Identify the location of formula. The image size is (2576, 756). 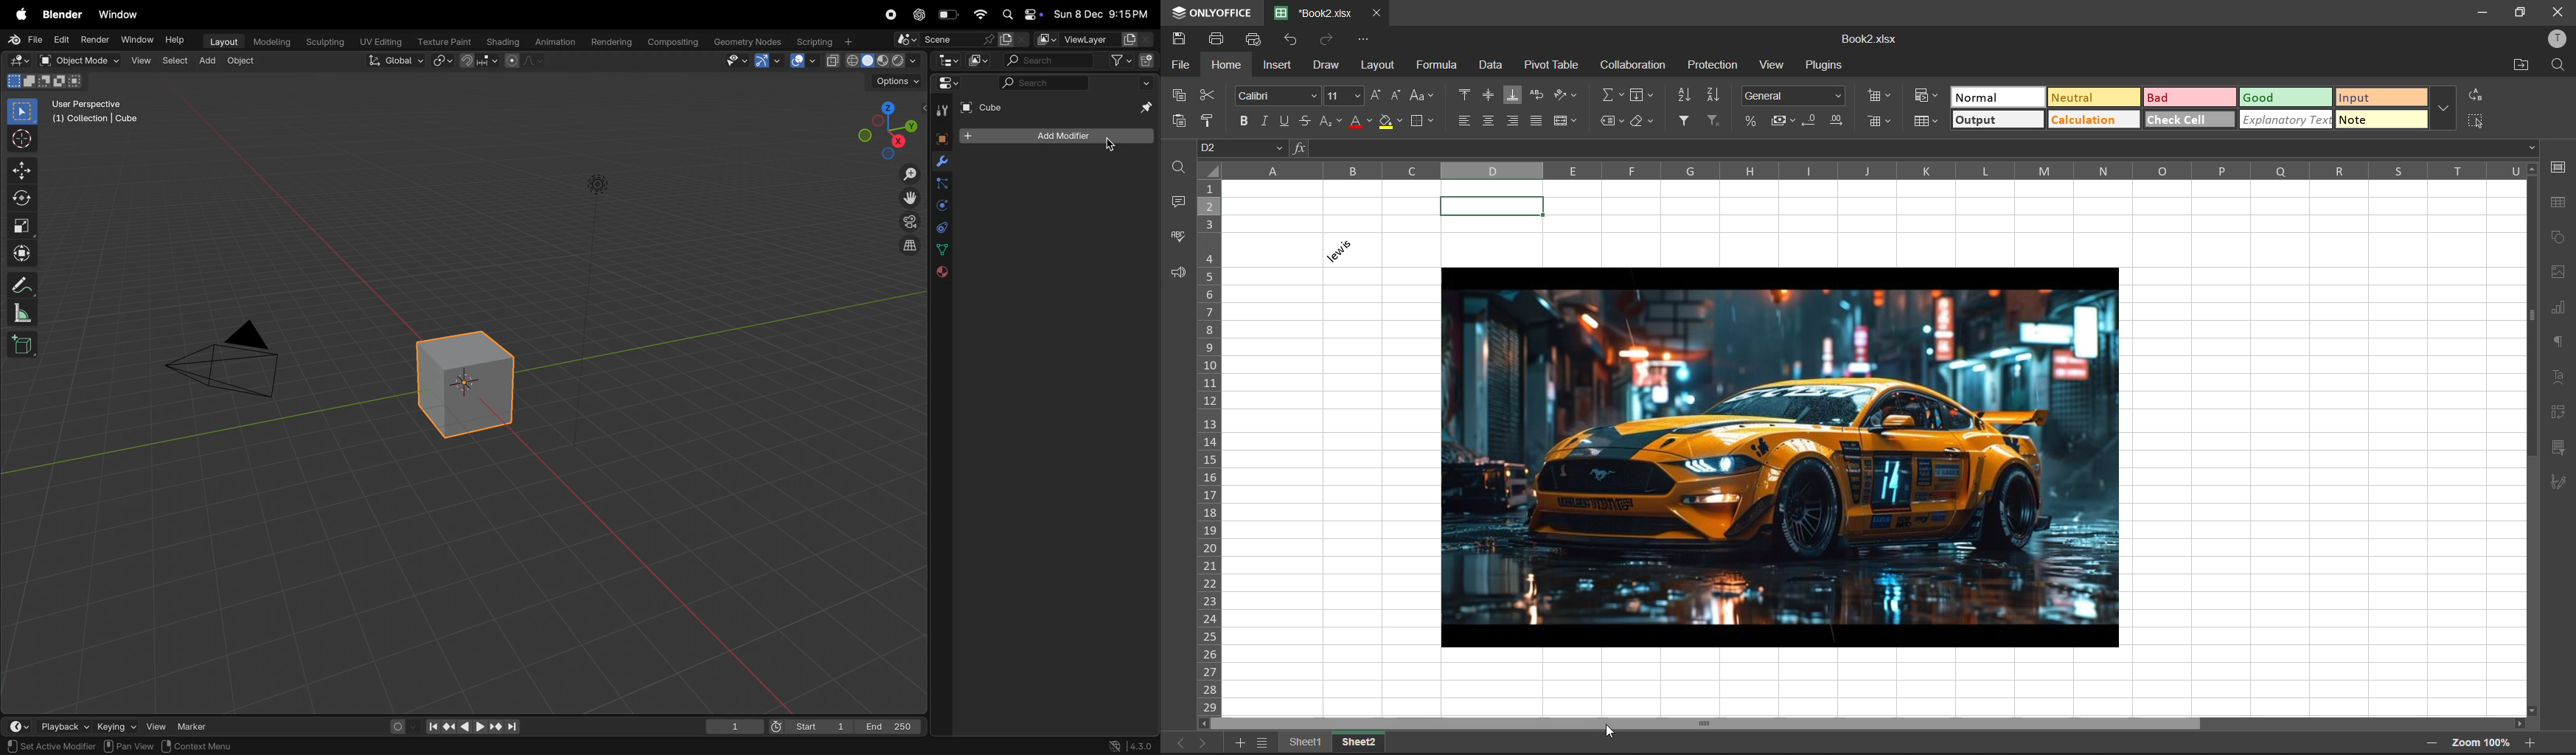
(1438, 66).